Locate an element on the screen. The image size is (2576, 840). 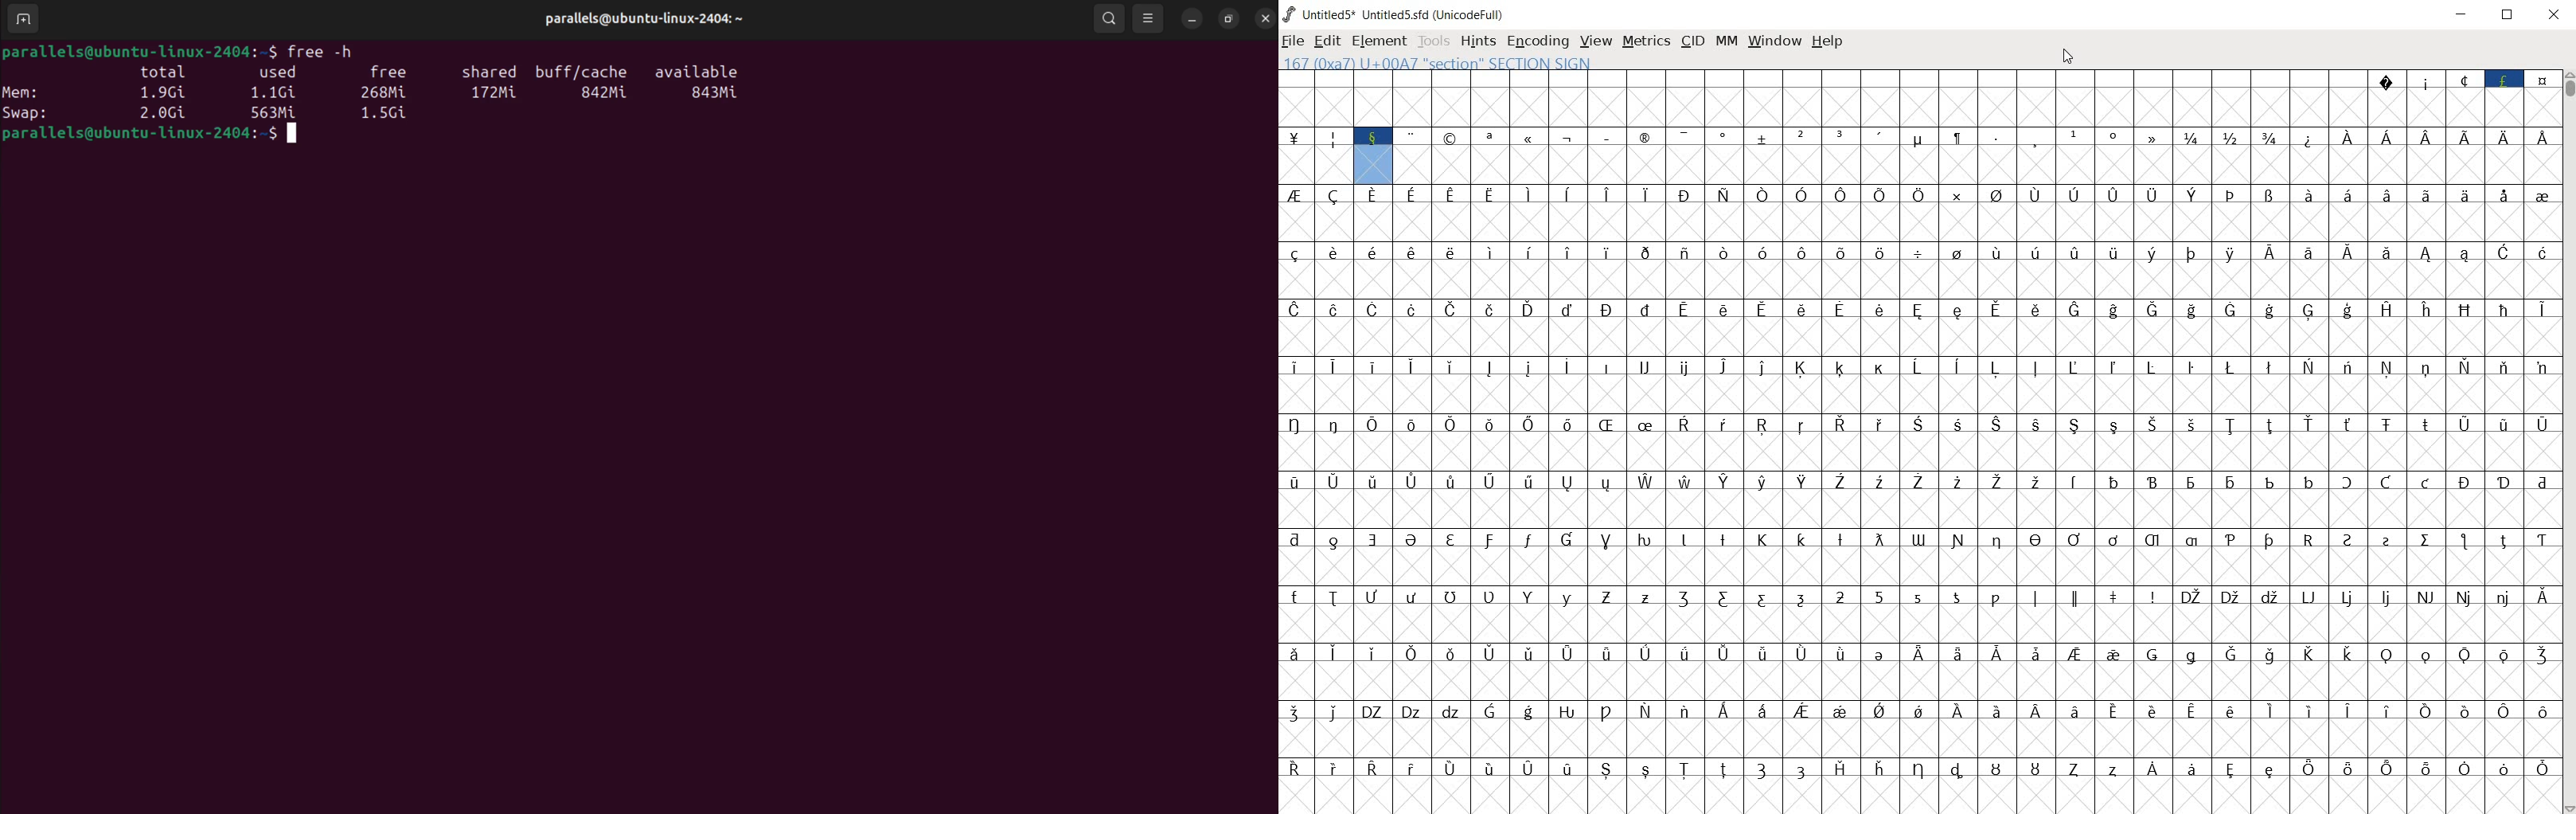
slot is located at coordinates (1820, 97).